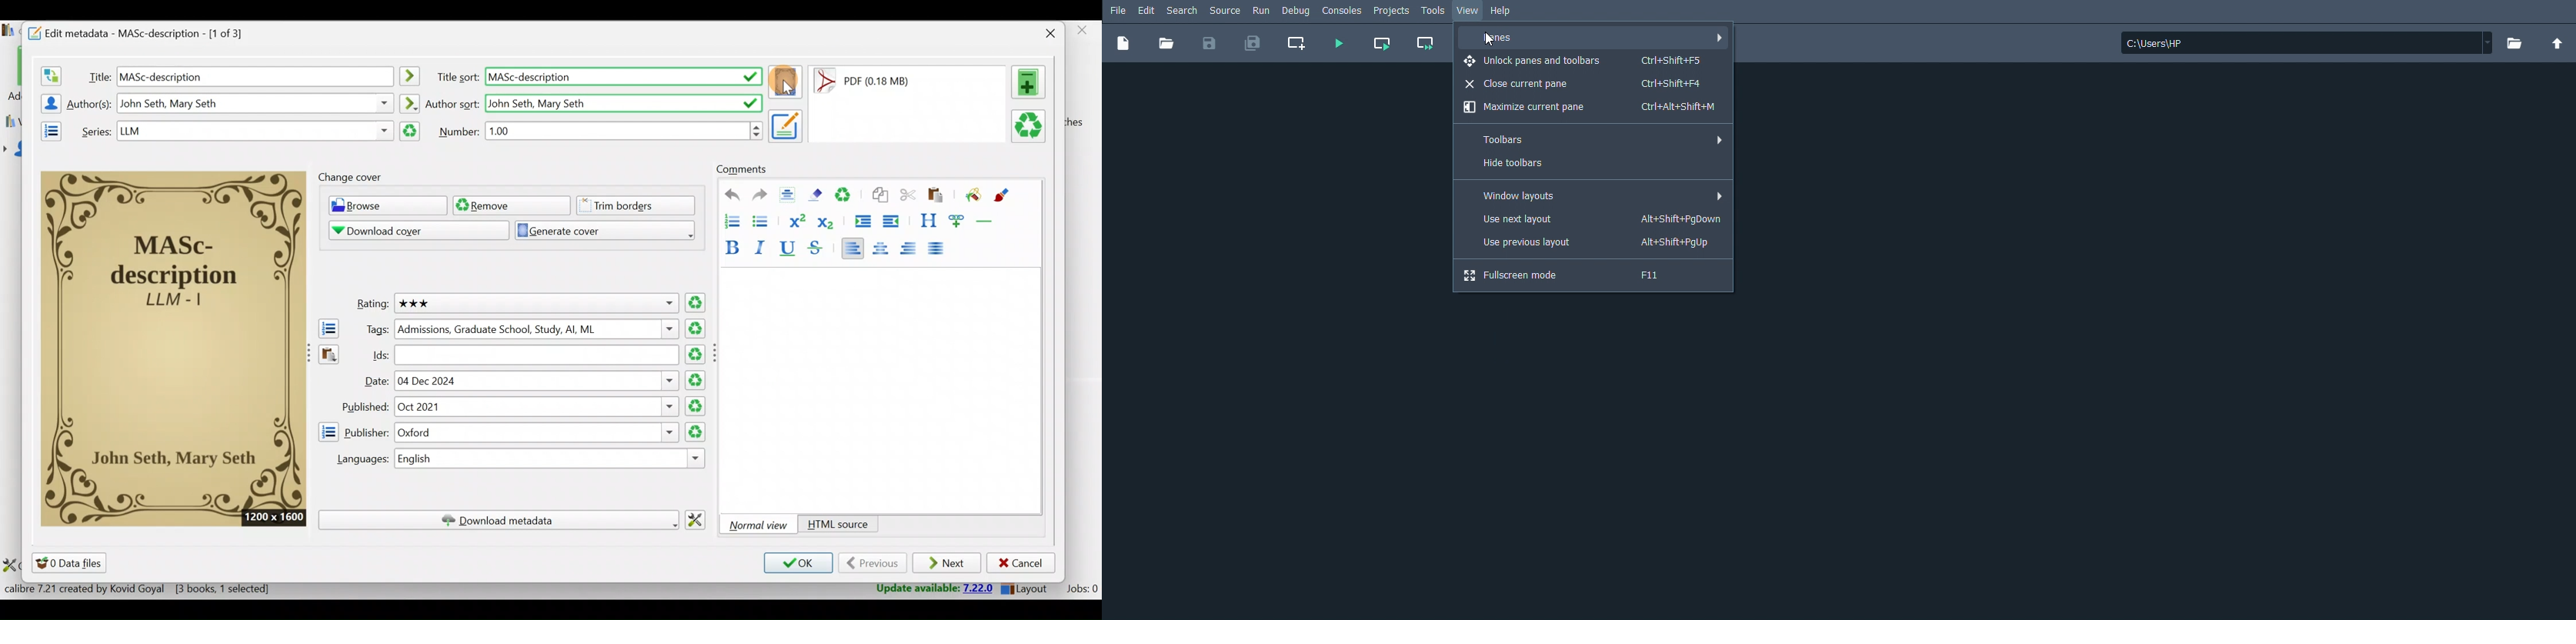  What do you see at coordinates (536, 433) in the screenshot?
I see `` at bounding box center [536, 433].